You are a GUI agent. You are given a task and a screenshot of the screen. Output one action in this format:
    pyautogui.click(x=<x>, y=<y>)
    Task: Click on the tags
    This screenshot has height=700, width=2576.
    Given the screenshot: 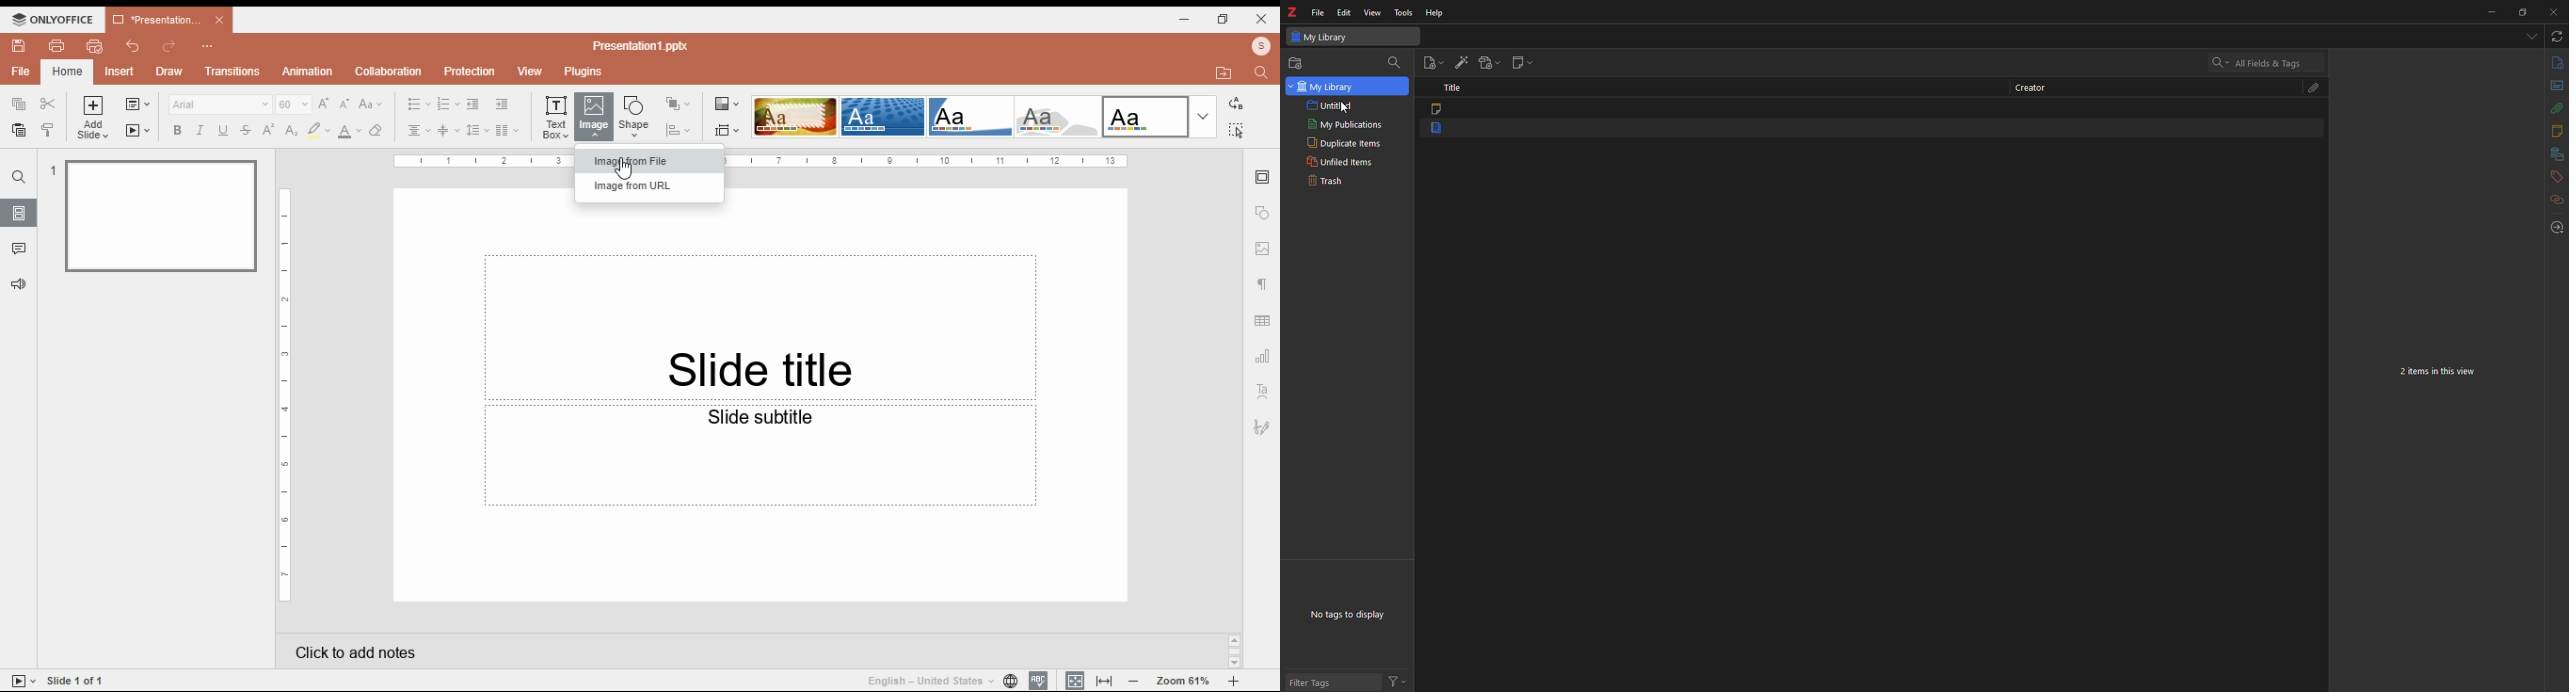 What is the action you would take?
    pyautogui.click(x=2557, y=176)
    